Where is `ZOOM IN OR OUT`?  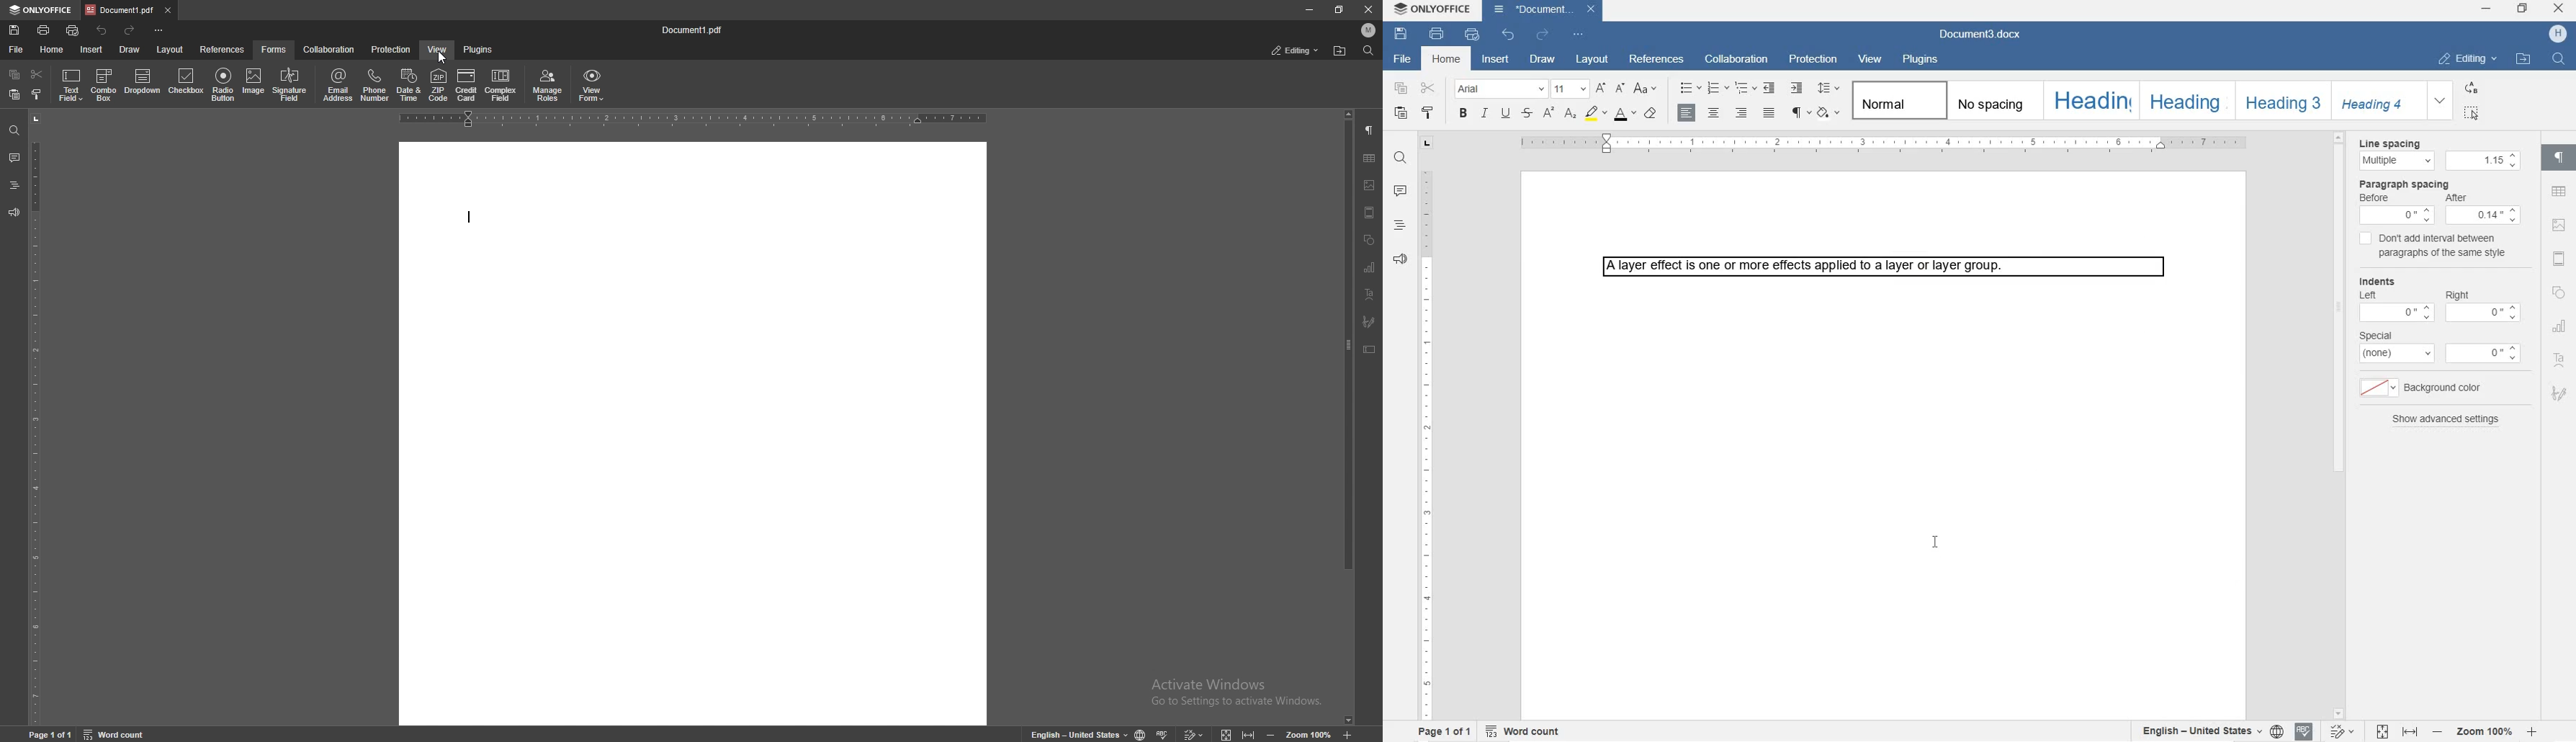
ZOOM IN OR OUT is located at coordinates (2486, 731).